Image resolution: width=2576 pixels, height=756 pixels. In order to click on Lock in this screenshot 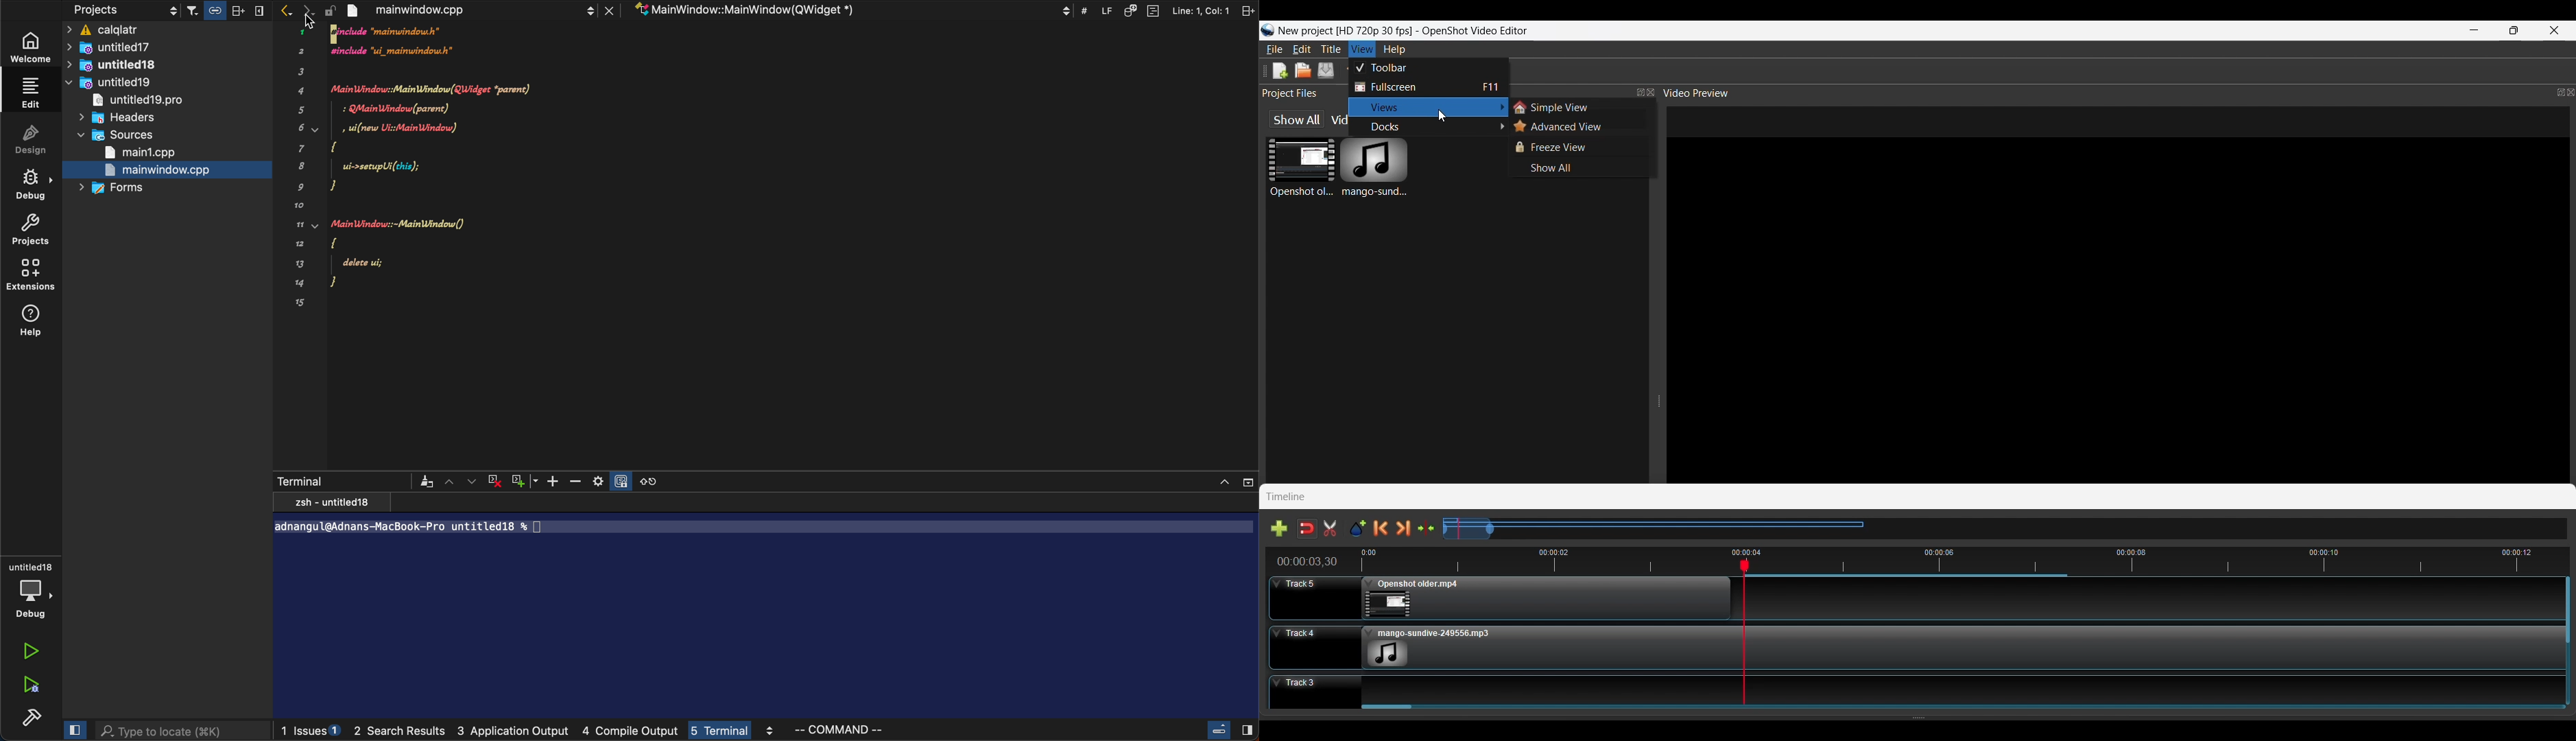, I will do `click(620, 479)`.